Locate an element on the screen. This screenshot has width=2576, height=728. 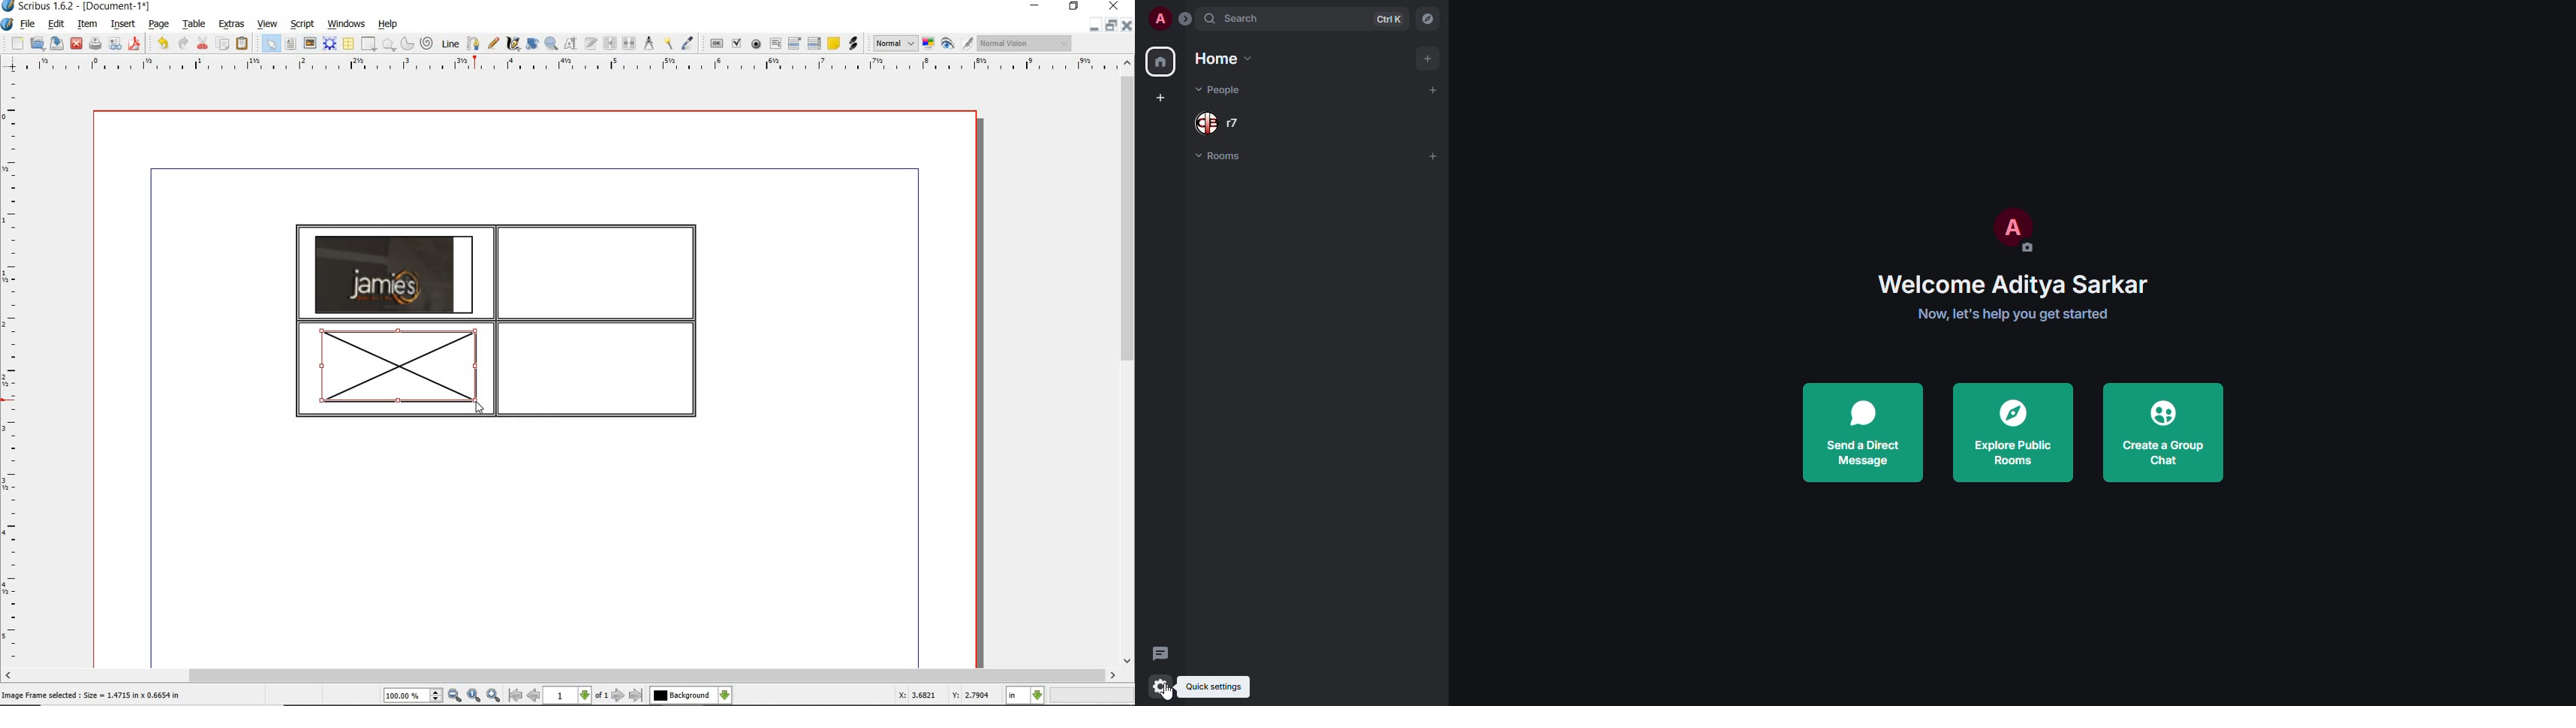
zoom in is located at coordinates (494, 696).